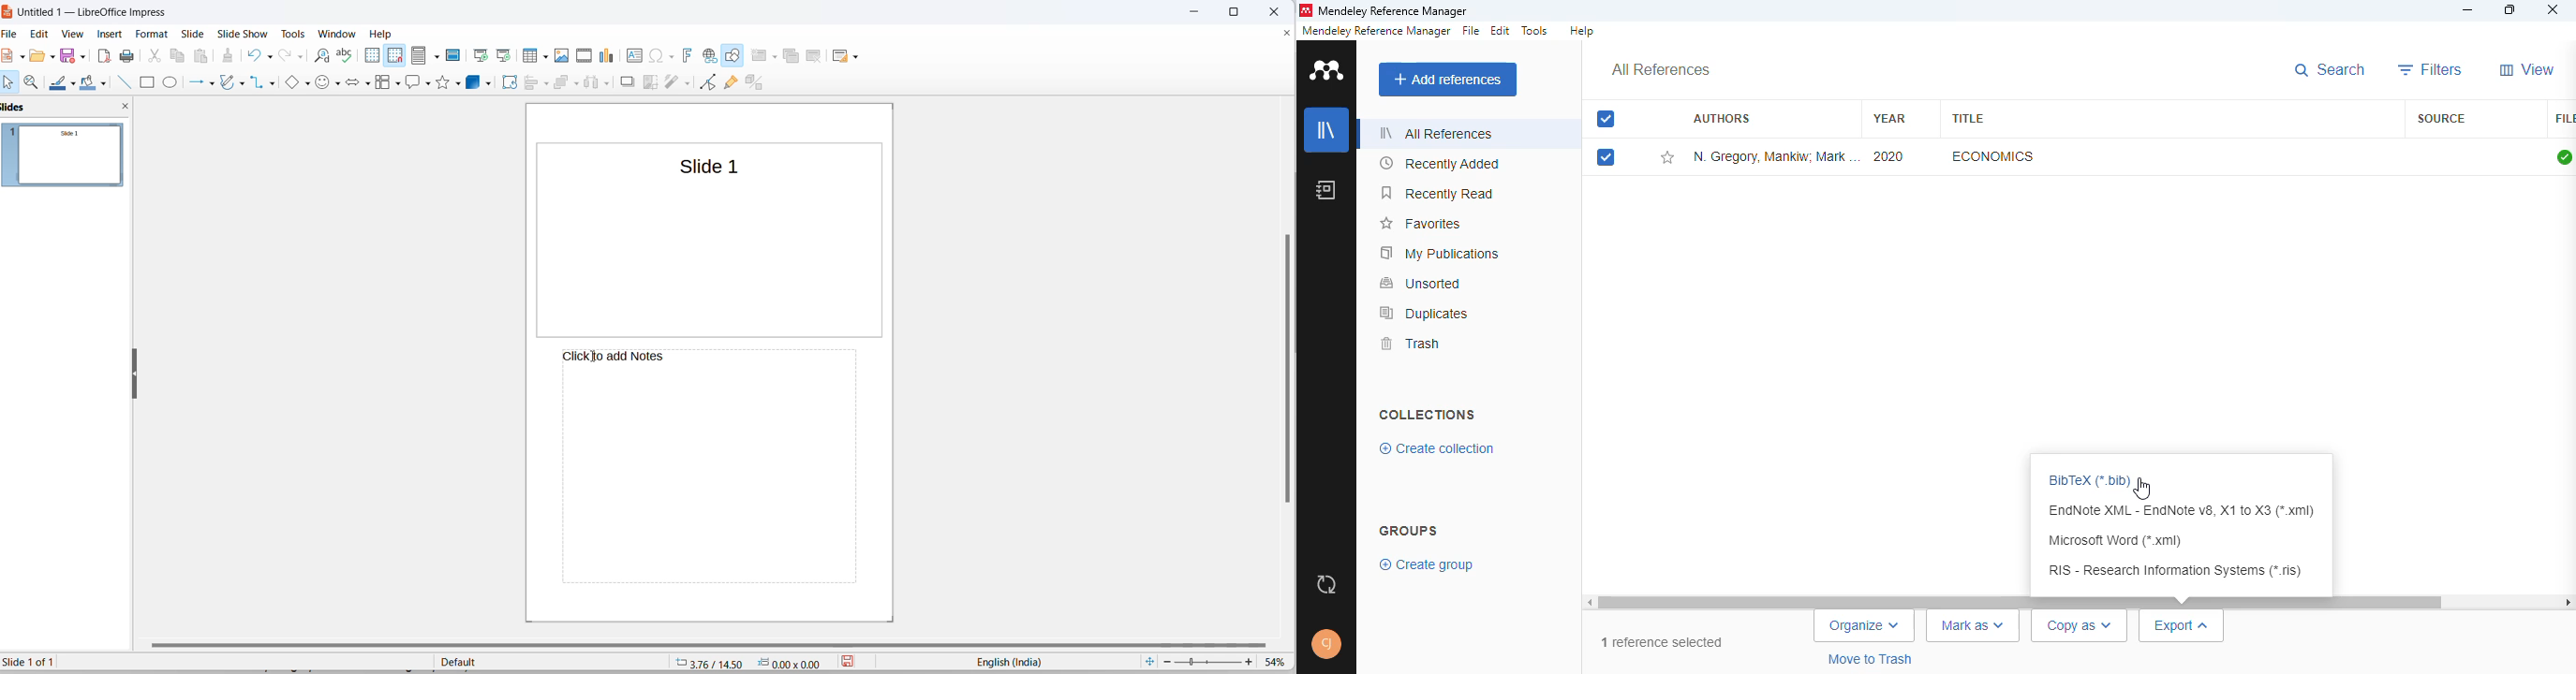 This screenshot has height=700, width=2576. I want to click on horizontal scrollbar, so click(719, 647).